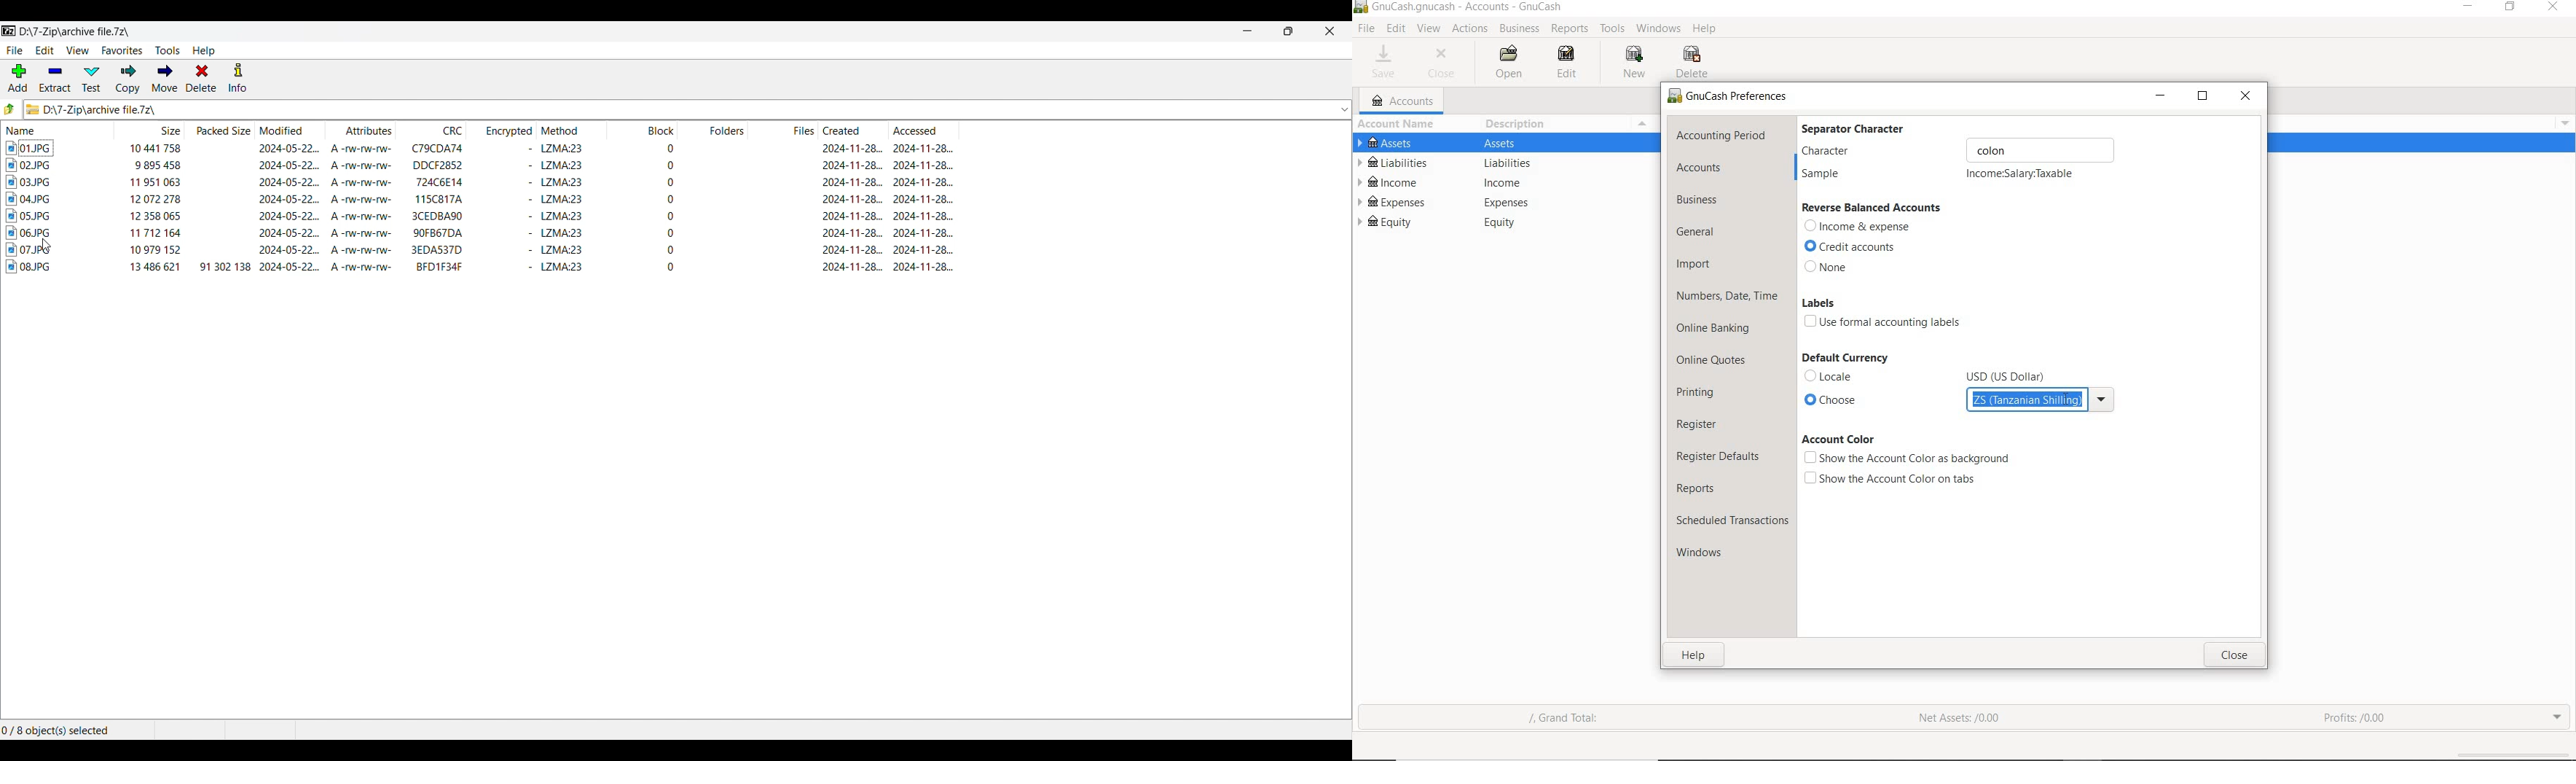 This screenshot has height=784, width=2576. I want to click on , so click(1507, 142).